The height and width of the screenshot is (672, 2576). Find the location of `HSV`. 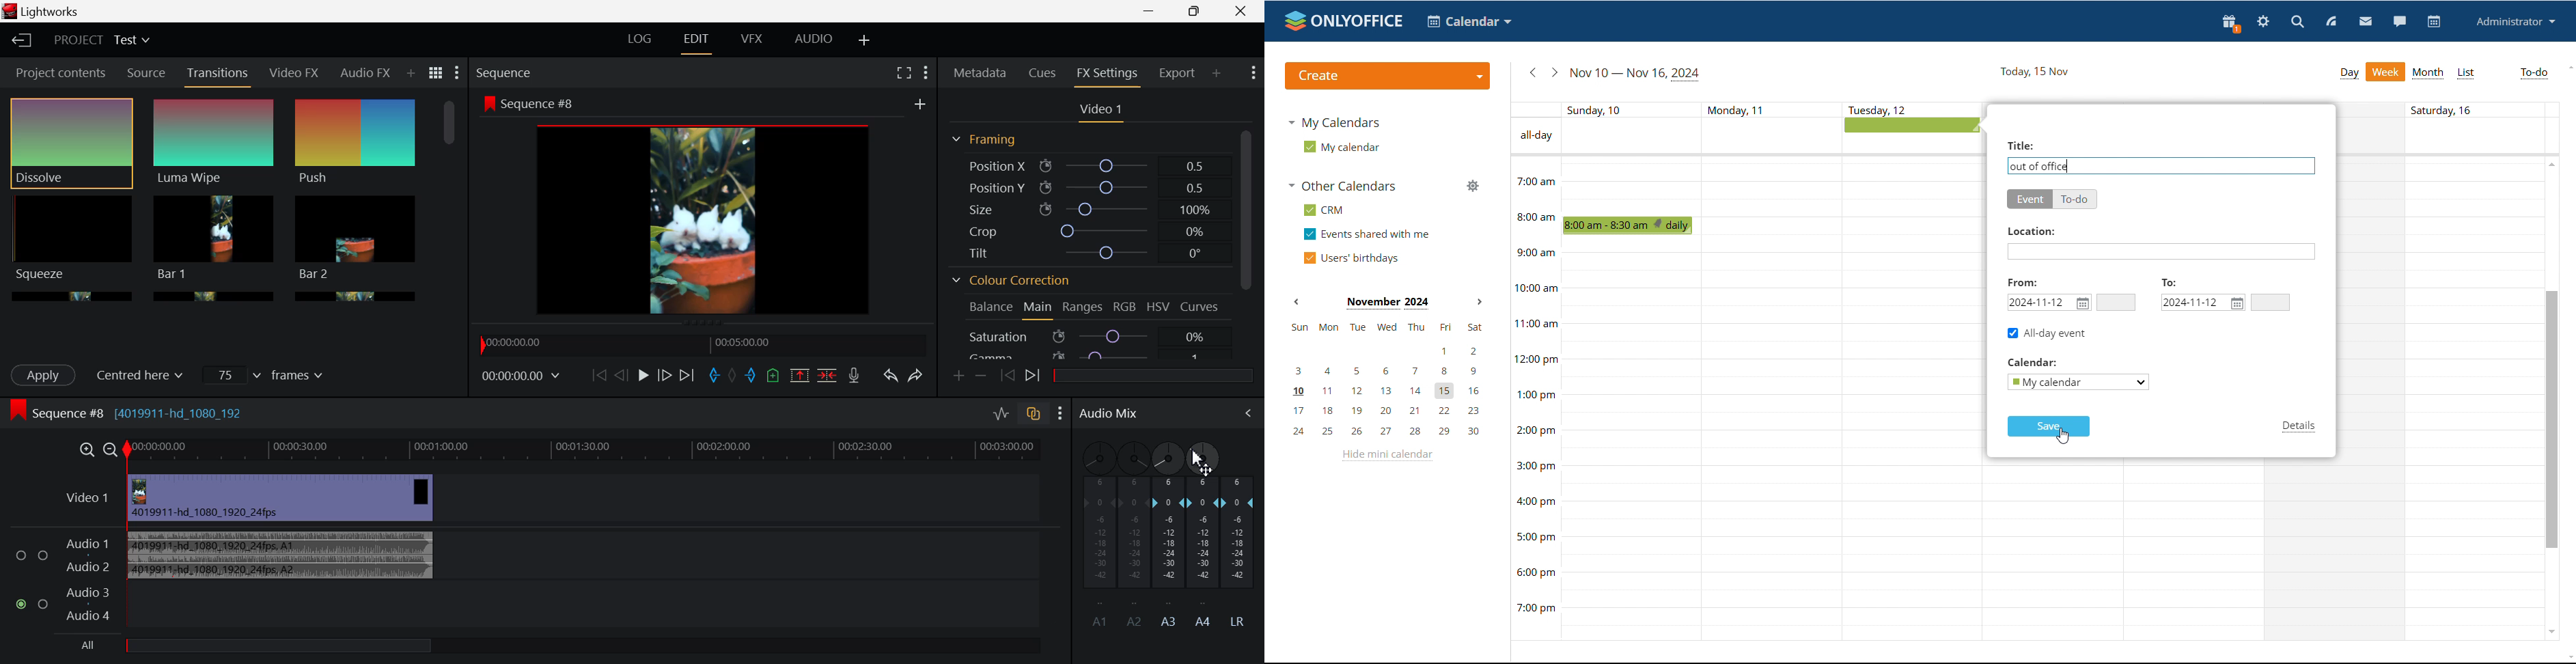

HSV is located at coordinates (1159, 309).